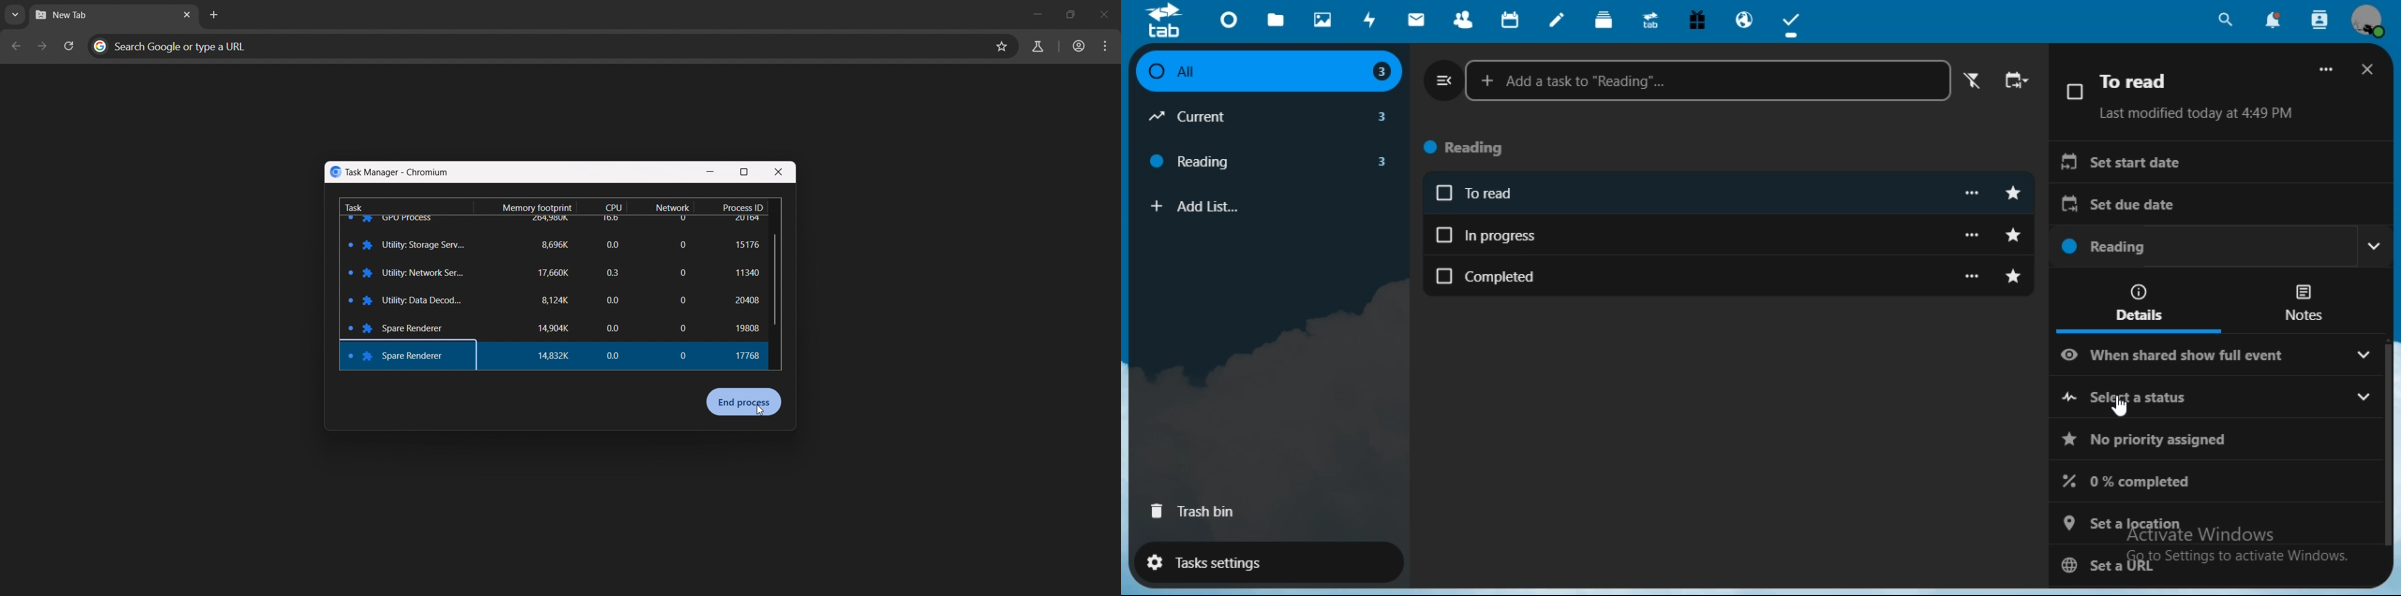 The width and height of the screenshot is (2408, 616). Describe the element at coordinates (2375, 246) in the screenshot. I see `Drop down` at that location.